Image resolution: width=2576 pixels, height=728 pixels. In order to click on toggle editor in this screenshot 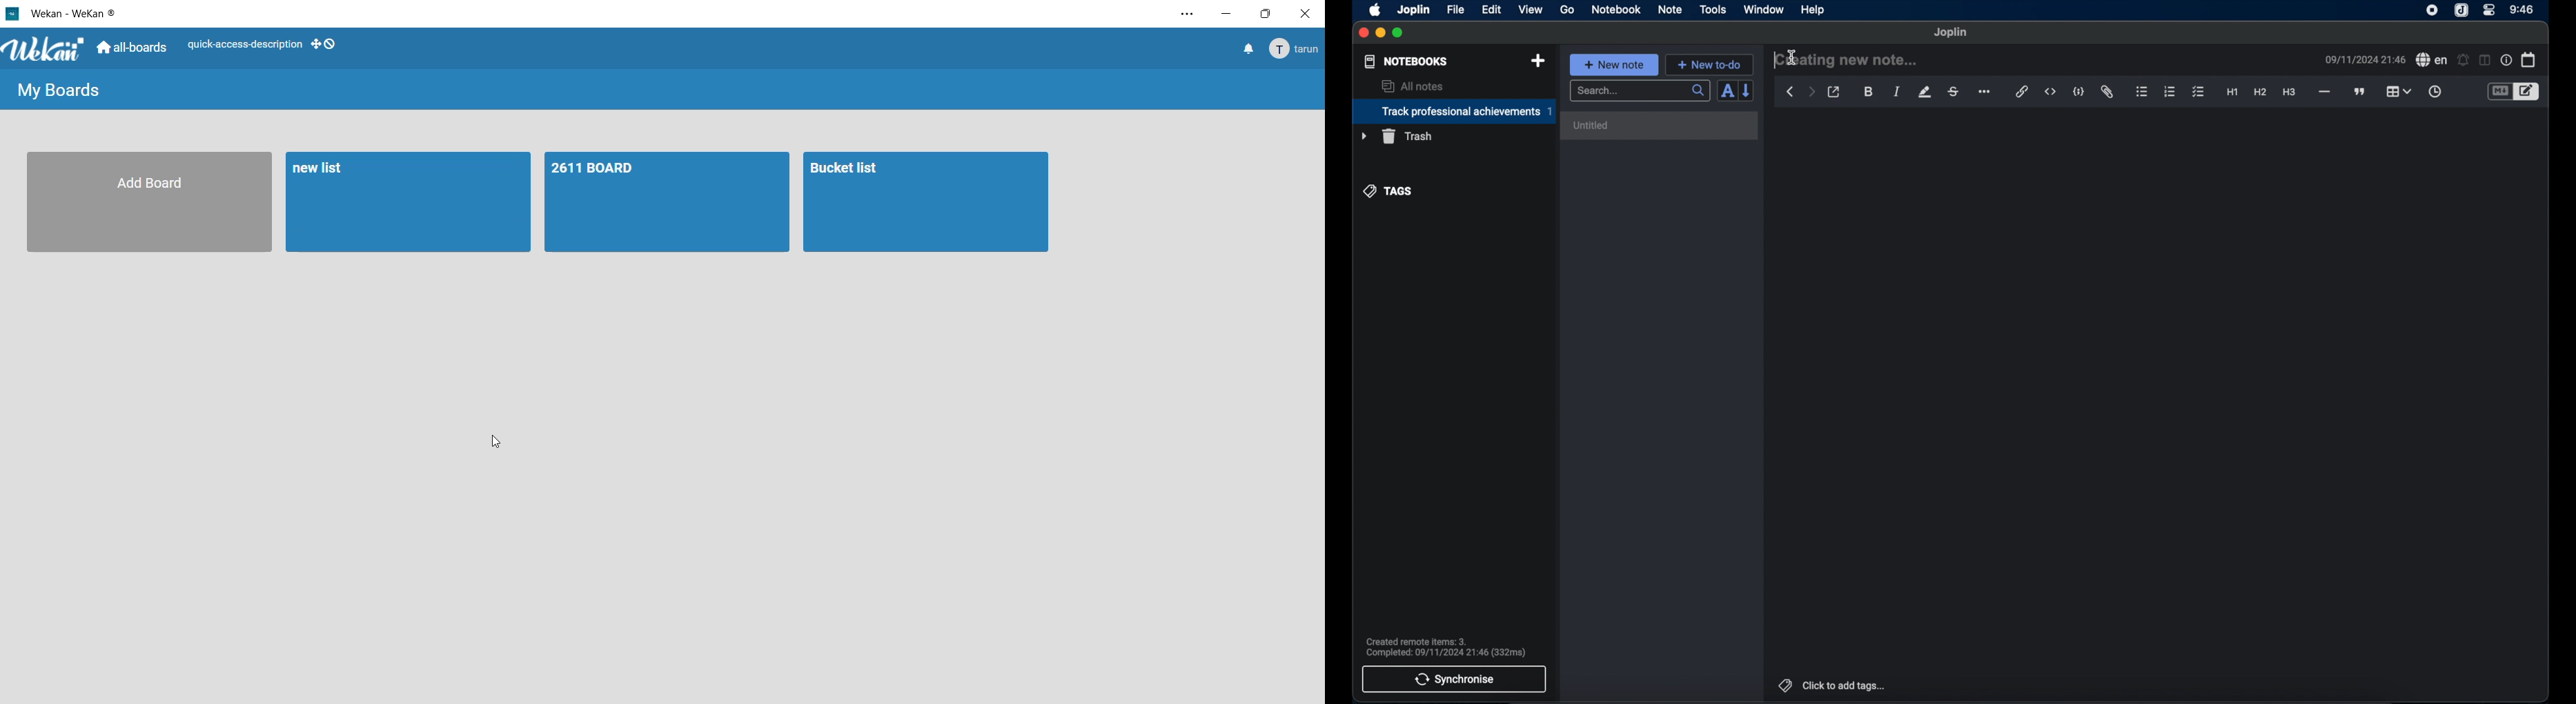, I will do `click(2499, 91)`.